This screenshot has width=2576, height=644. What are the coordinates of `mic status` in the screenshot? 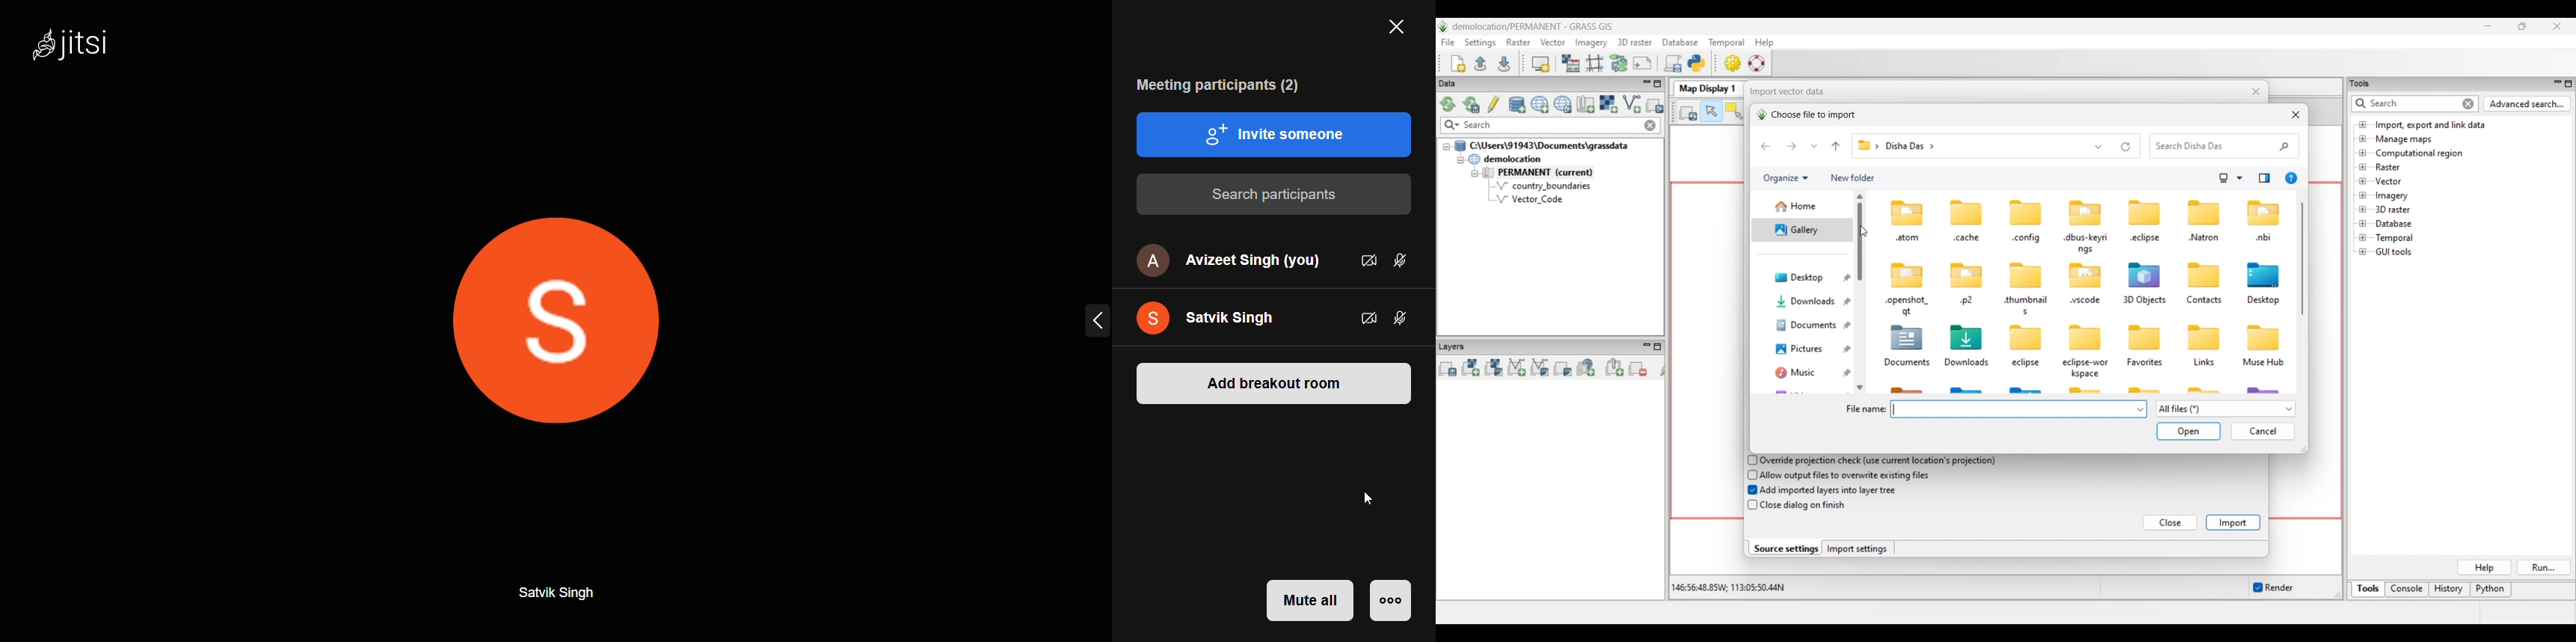 It's located at (1404, 318).